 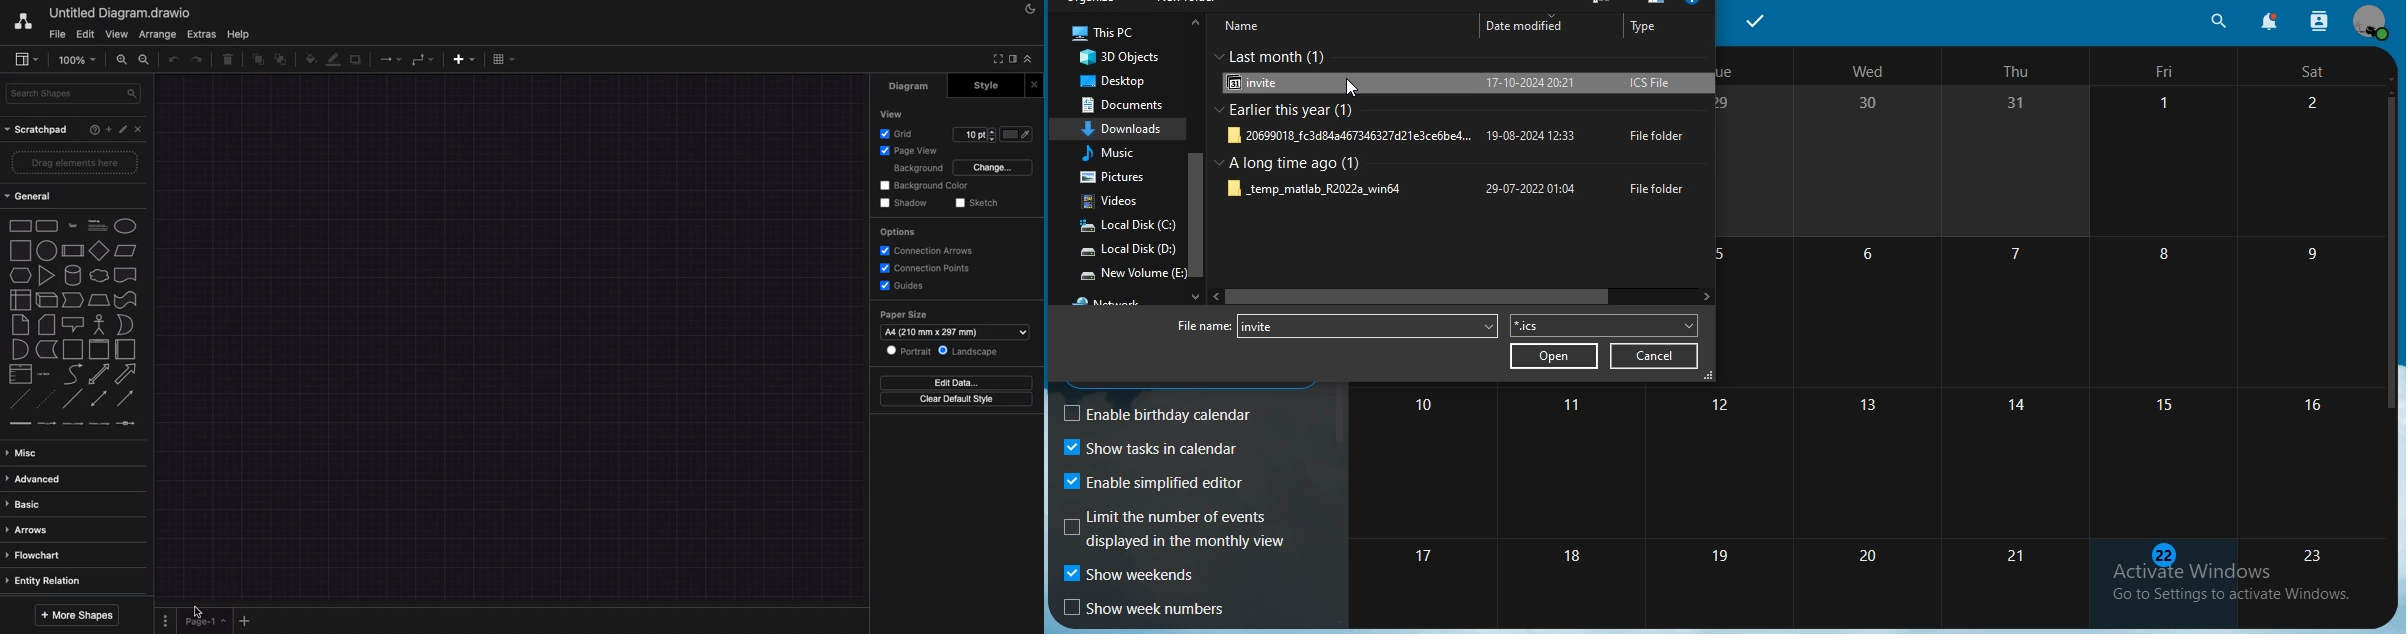 What do you see at coordinates (904, 286) in the screenshot?
I see `guides` at bounding box center [904, 286].